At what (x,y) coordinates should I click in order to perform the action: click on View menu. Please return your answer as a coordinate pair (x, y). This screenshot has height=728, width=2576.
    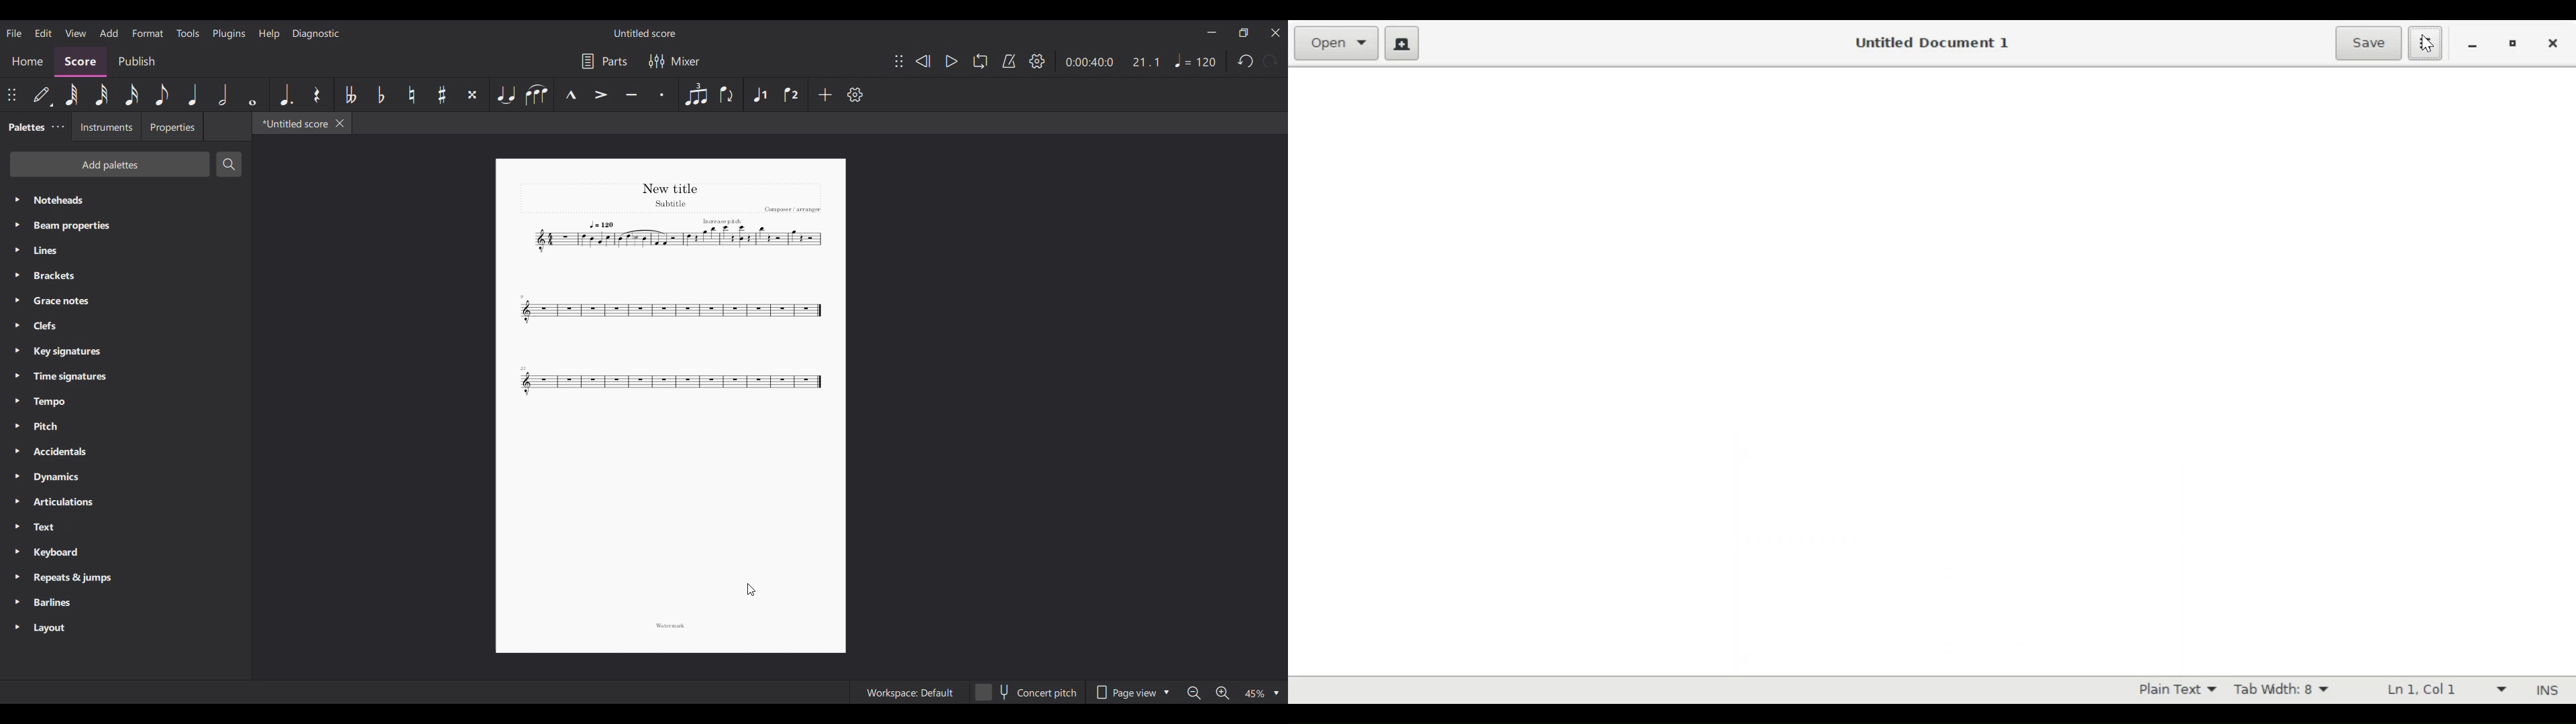
    Looking at the image, I should click on (76, 33).